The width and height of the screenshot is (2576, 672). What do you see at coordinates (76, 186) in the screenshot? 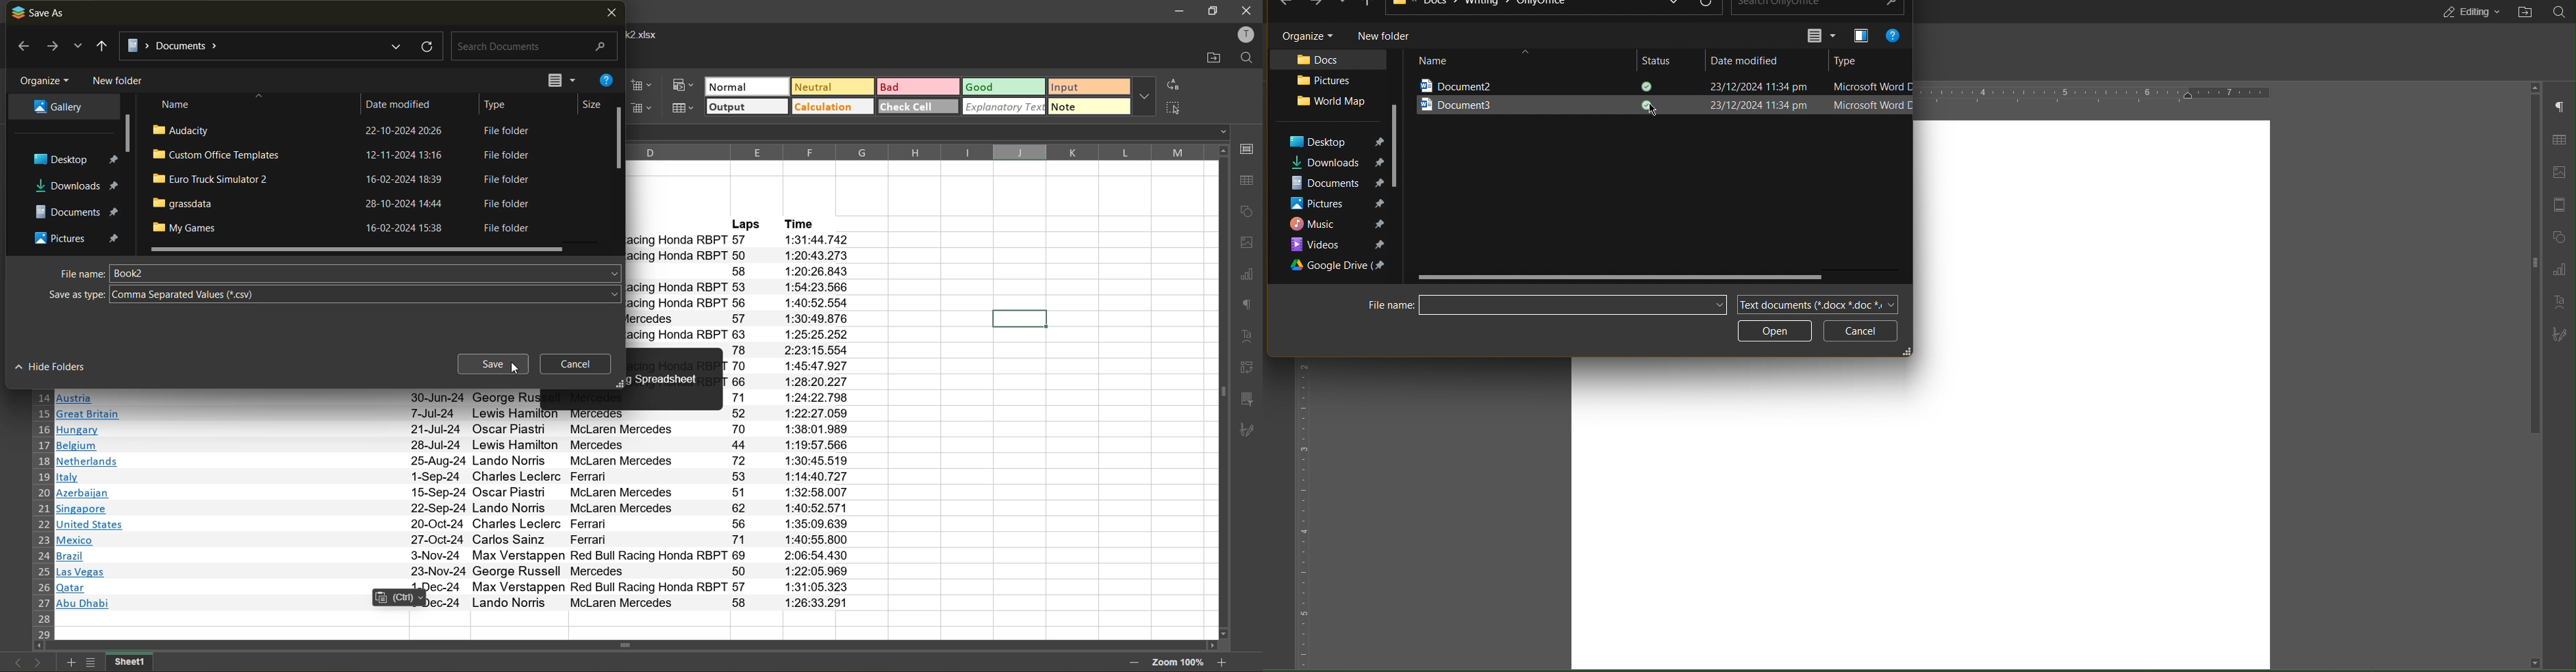
I see `folder` at bounding box center [76, 186].